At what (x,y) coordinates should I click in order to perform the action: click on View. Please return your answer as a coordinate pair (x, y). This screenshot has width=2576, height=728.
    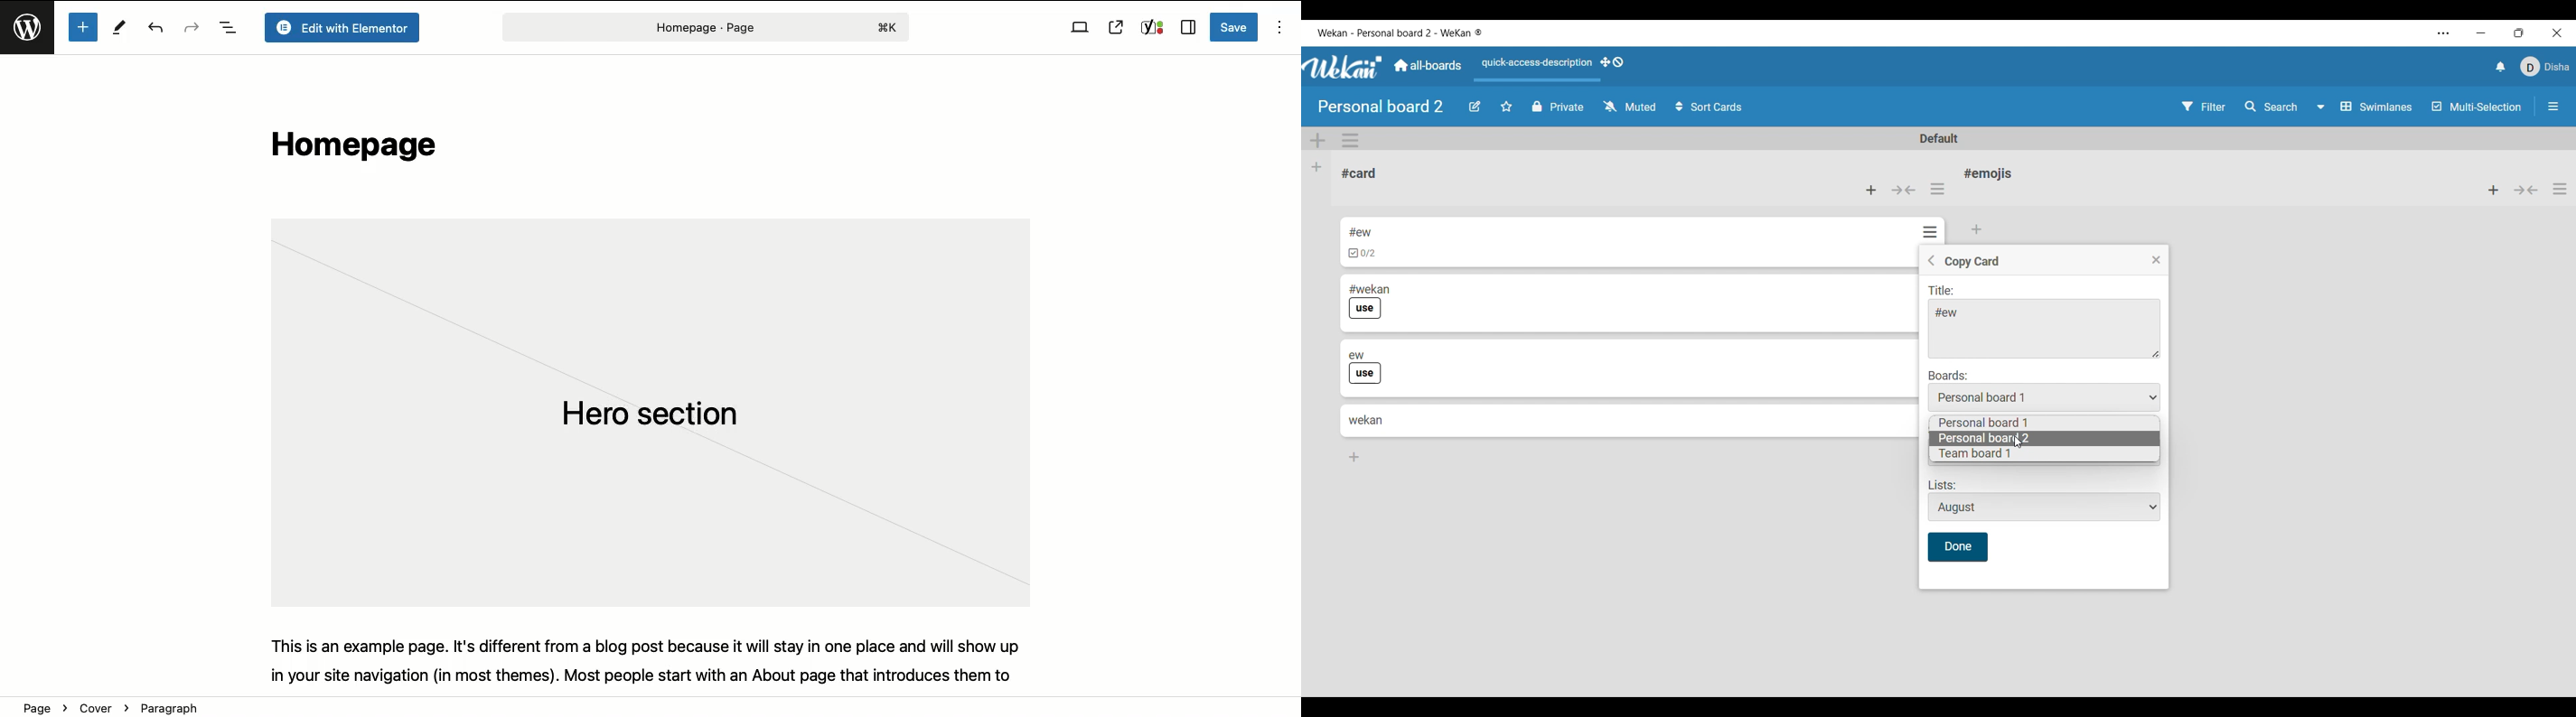
    Looking at the image, I should click on (1080, 28).